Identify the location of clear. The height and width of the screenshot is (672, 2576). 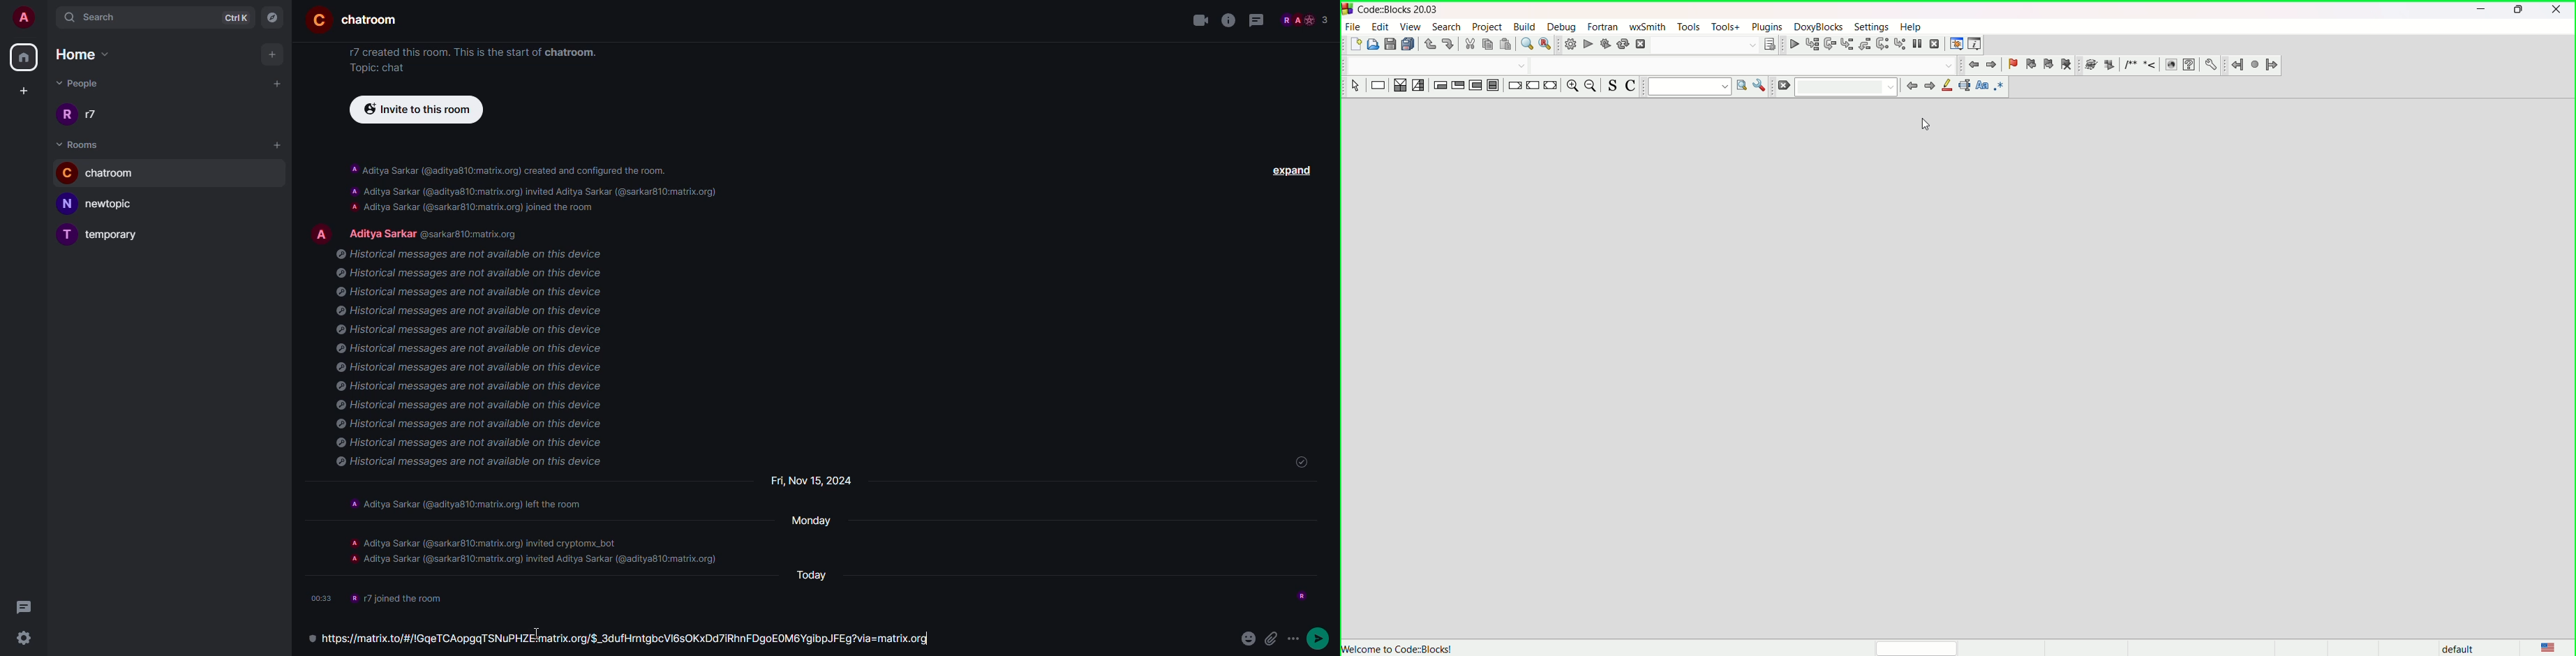
(1784, 85).